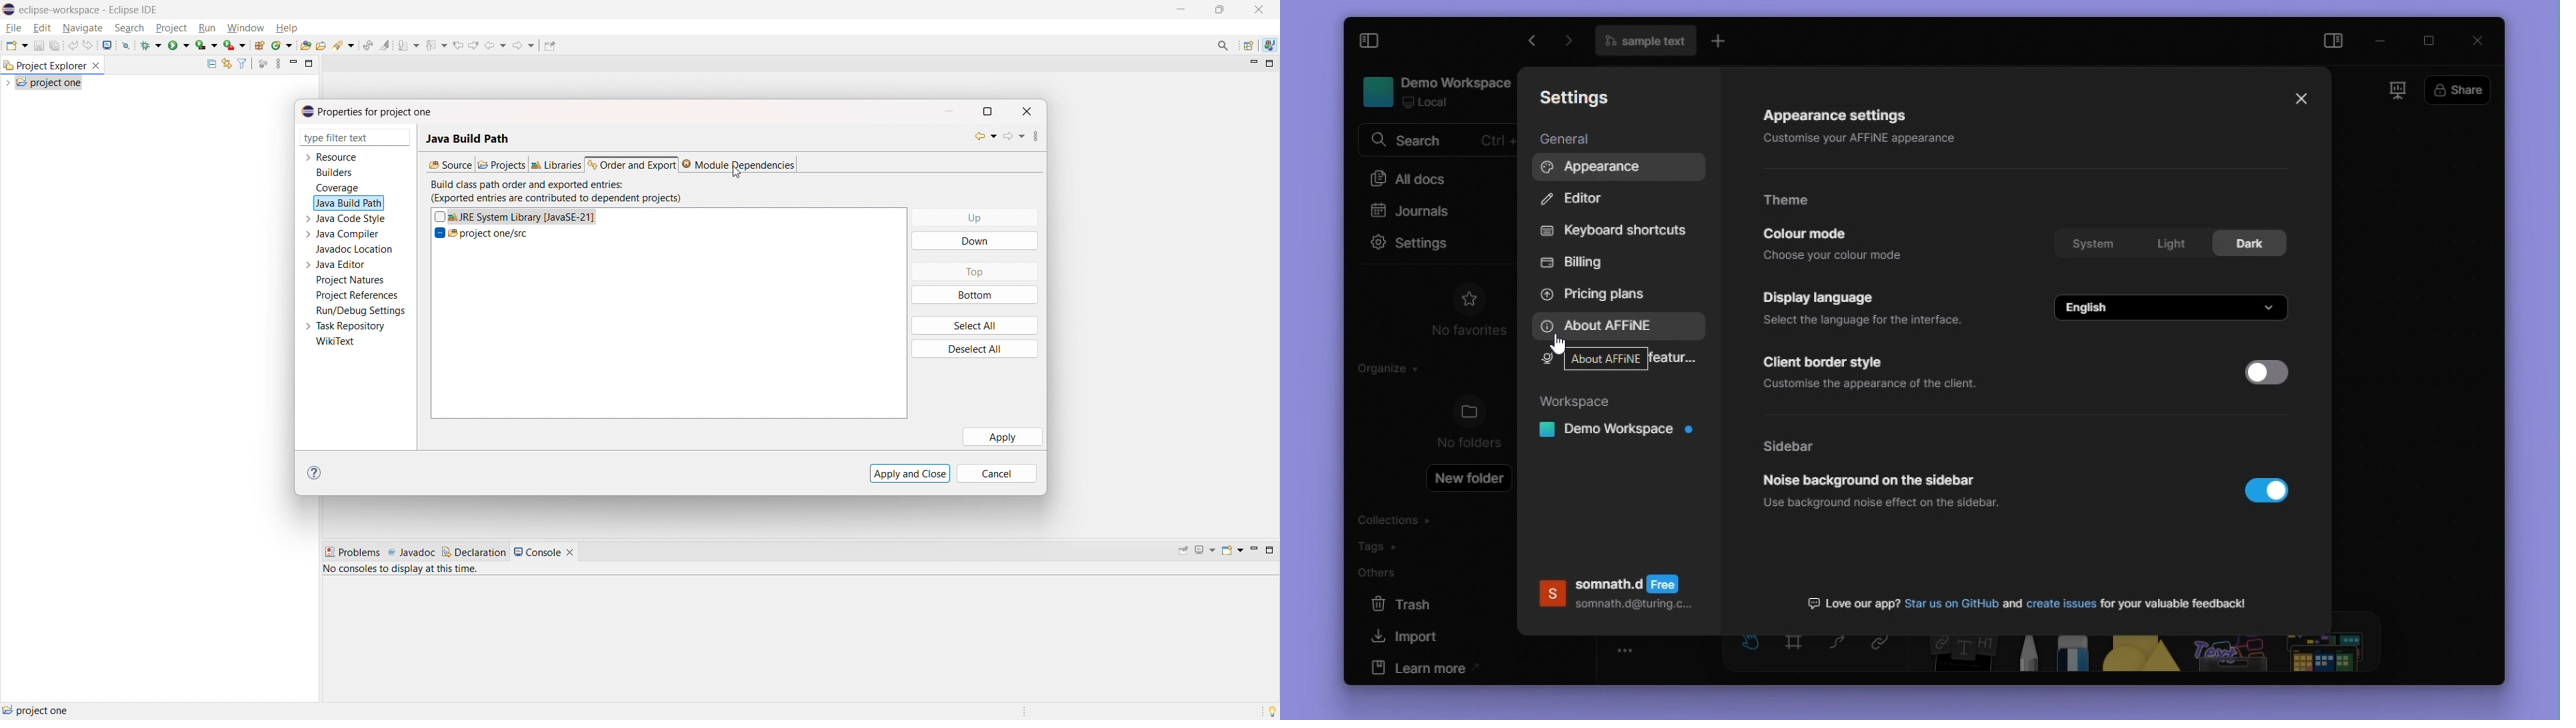 Image resolution: width=2576 pixels, height=728 pixels. What do you see at coordinates (1433, 142) in the screenshot?
I see `search bar` at bounding box center [1433, 142].